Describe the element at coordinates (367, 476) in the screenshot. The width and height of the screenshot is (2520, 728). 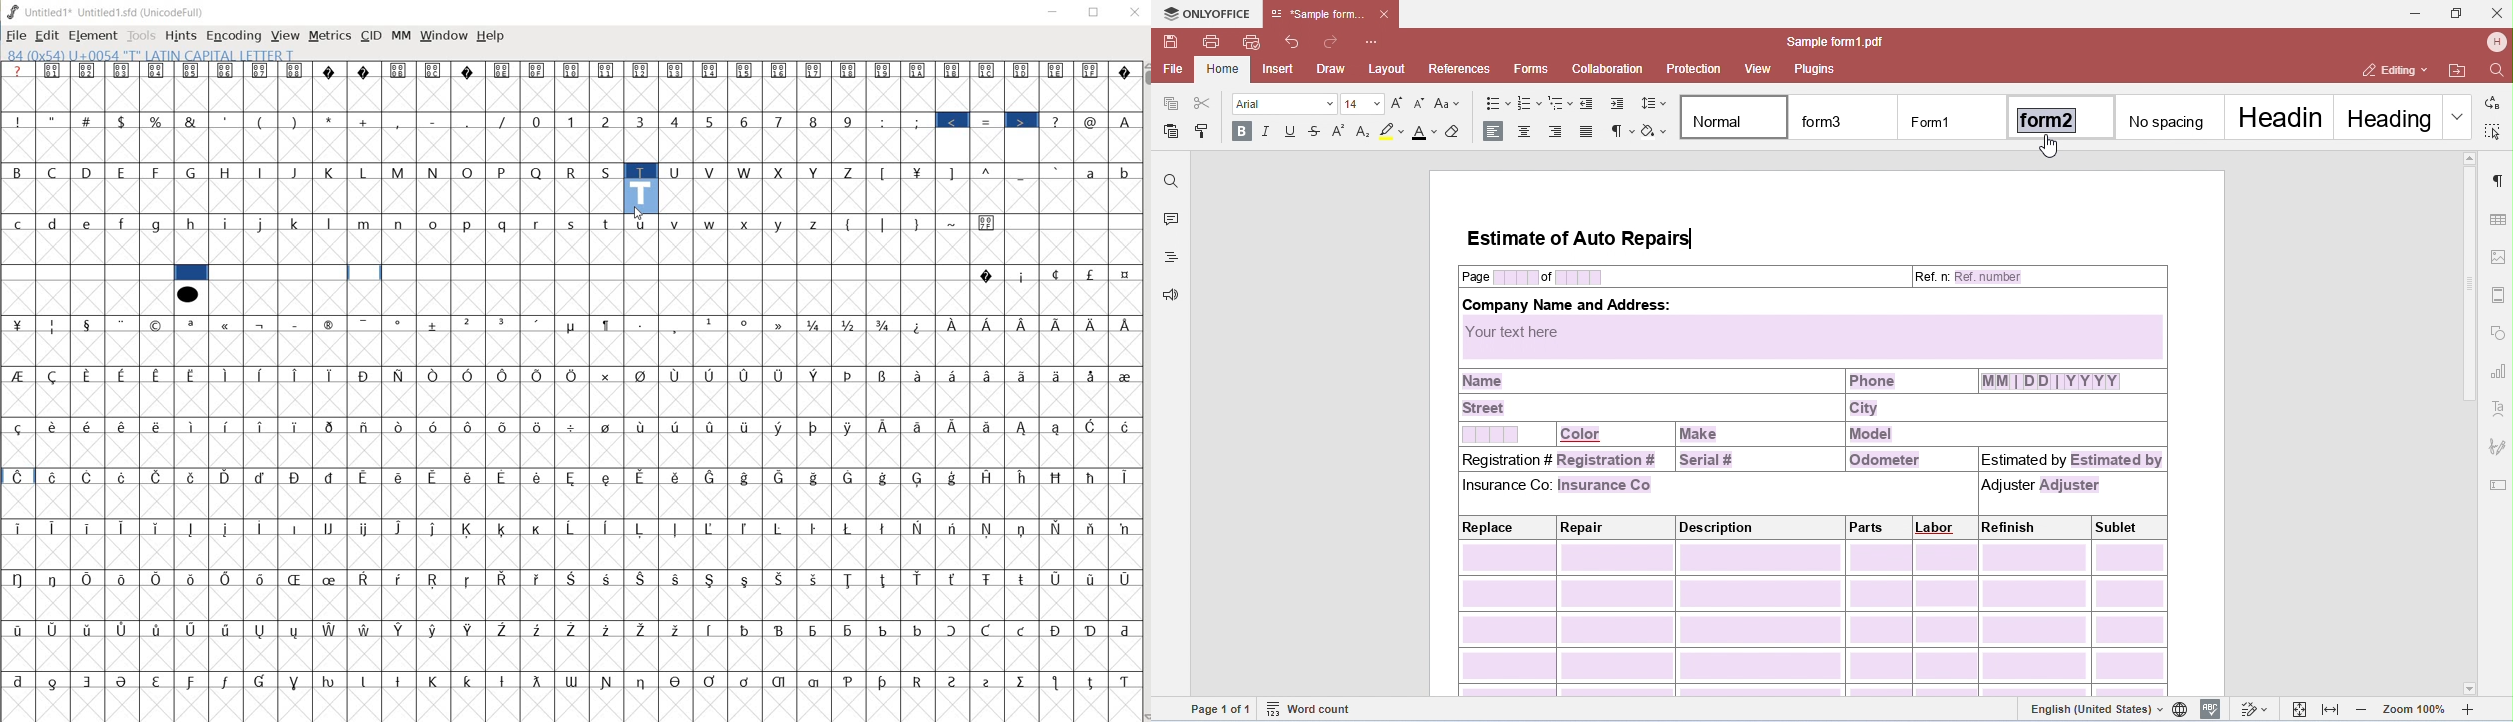
I see `Symbol` at that location.